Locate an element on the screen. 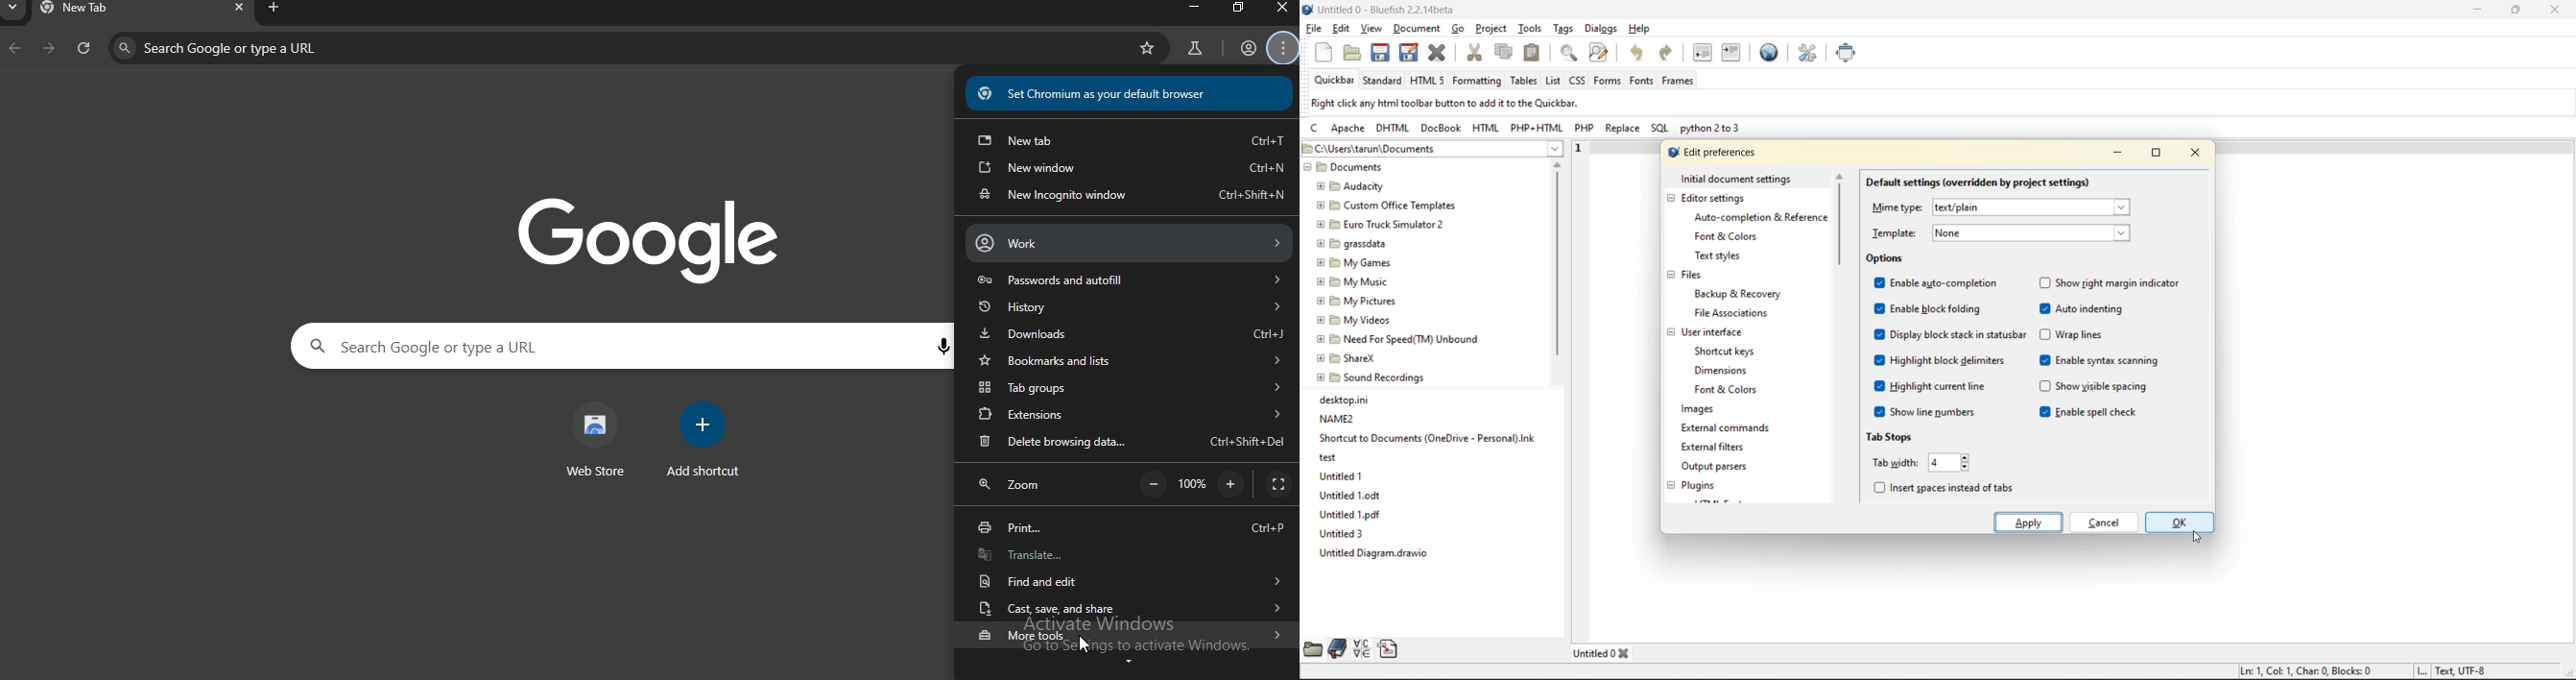  apply is located at coordinates (2030, 521).